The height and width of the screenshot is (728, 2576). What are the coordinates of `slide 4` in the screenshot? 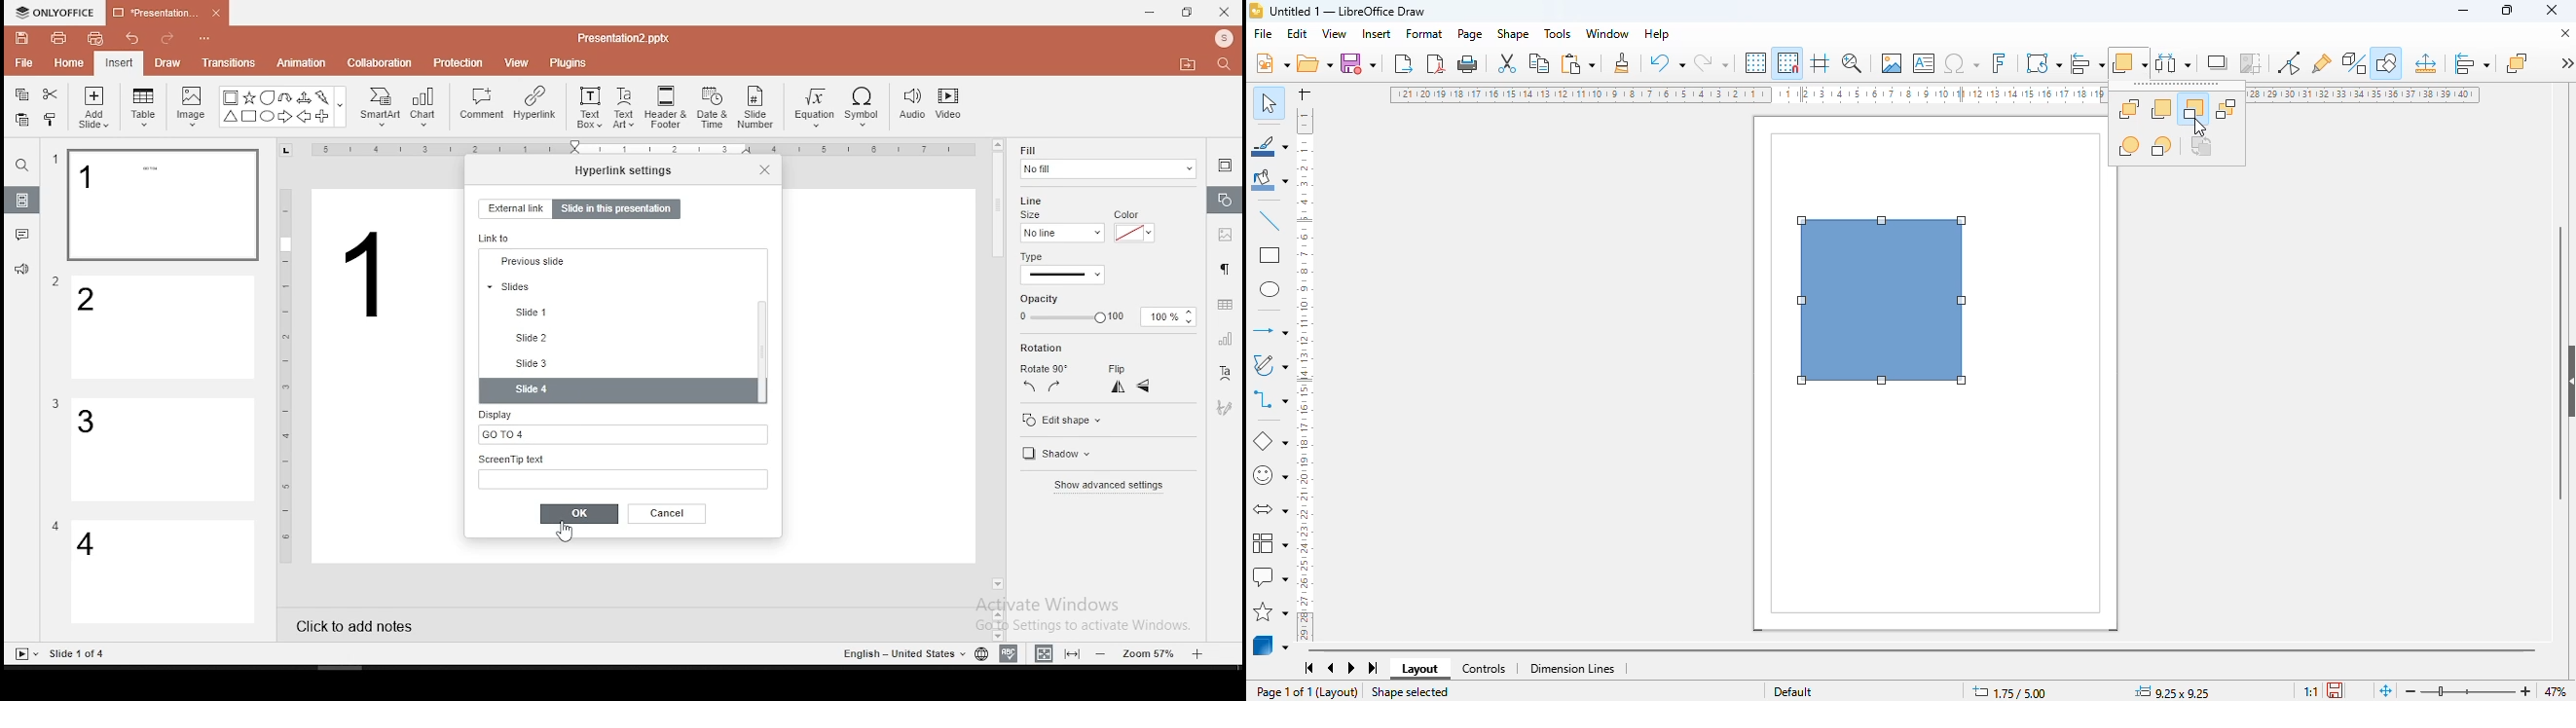 It's located at (619, 391).